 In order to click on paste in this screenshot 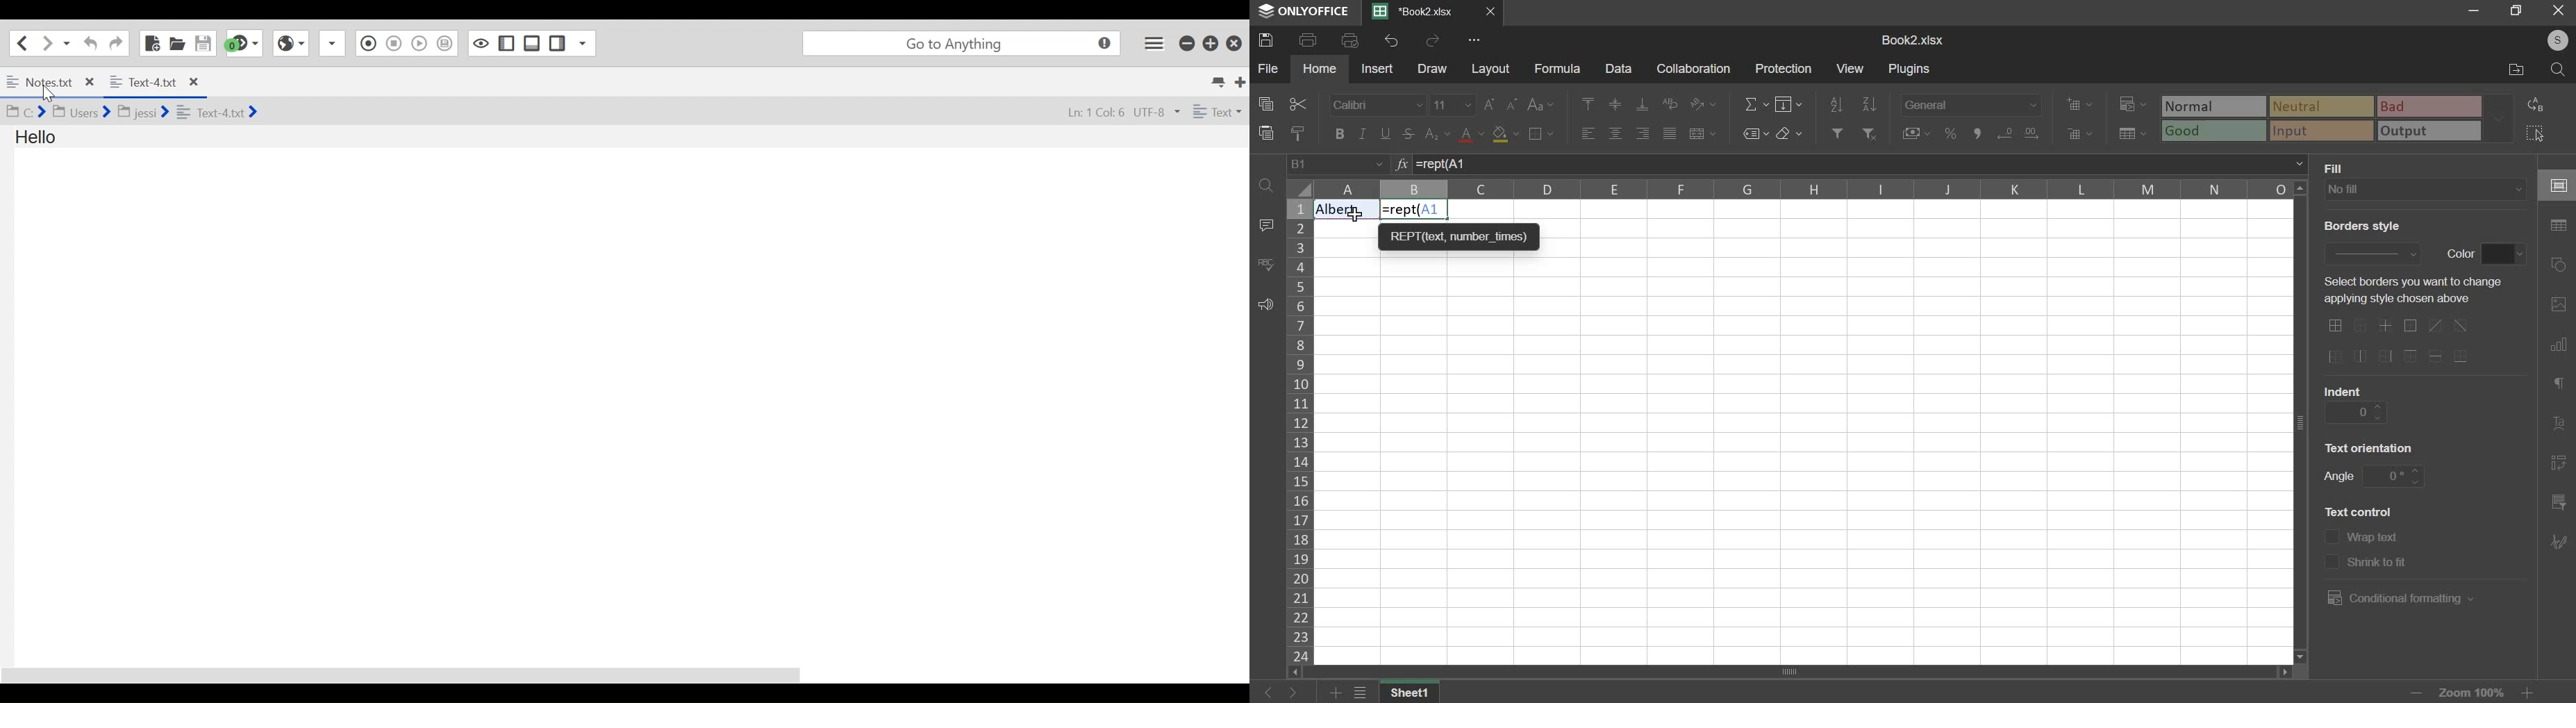, I will do `click(1265, 132)`.